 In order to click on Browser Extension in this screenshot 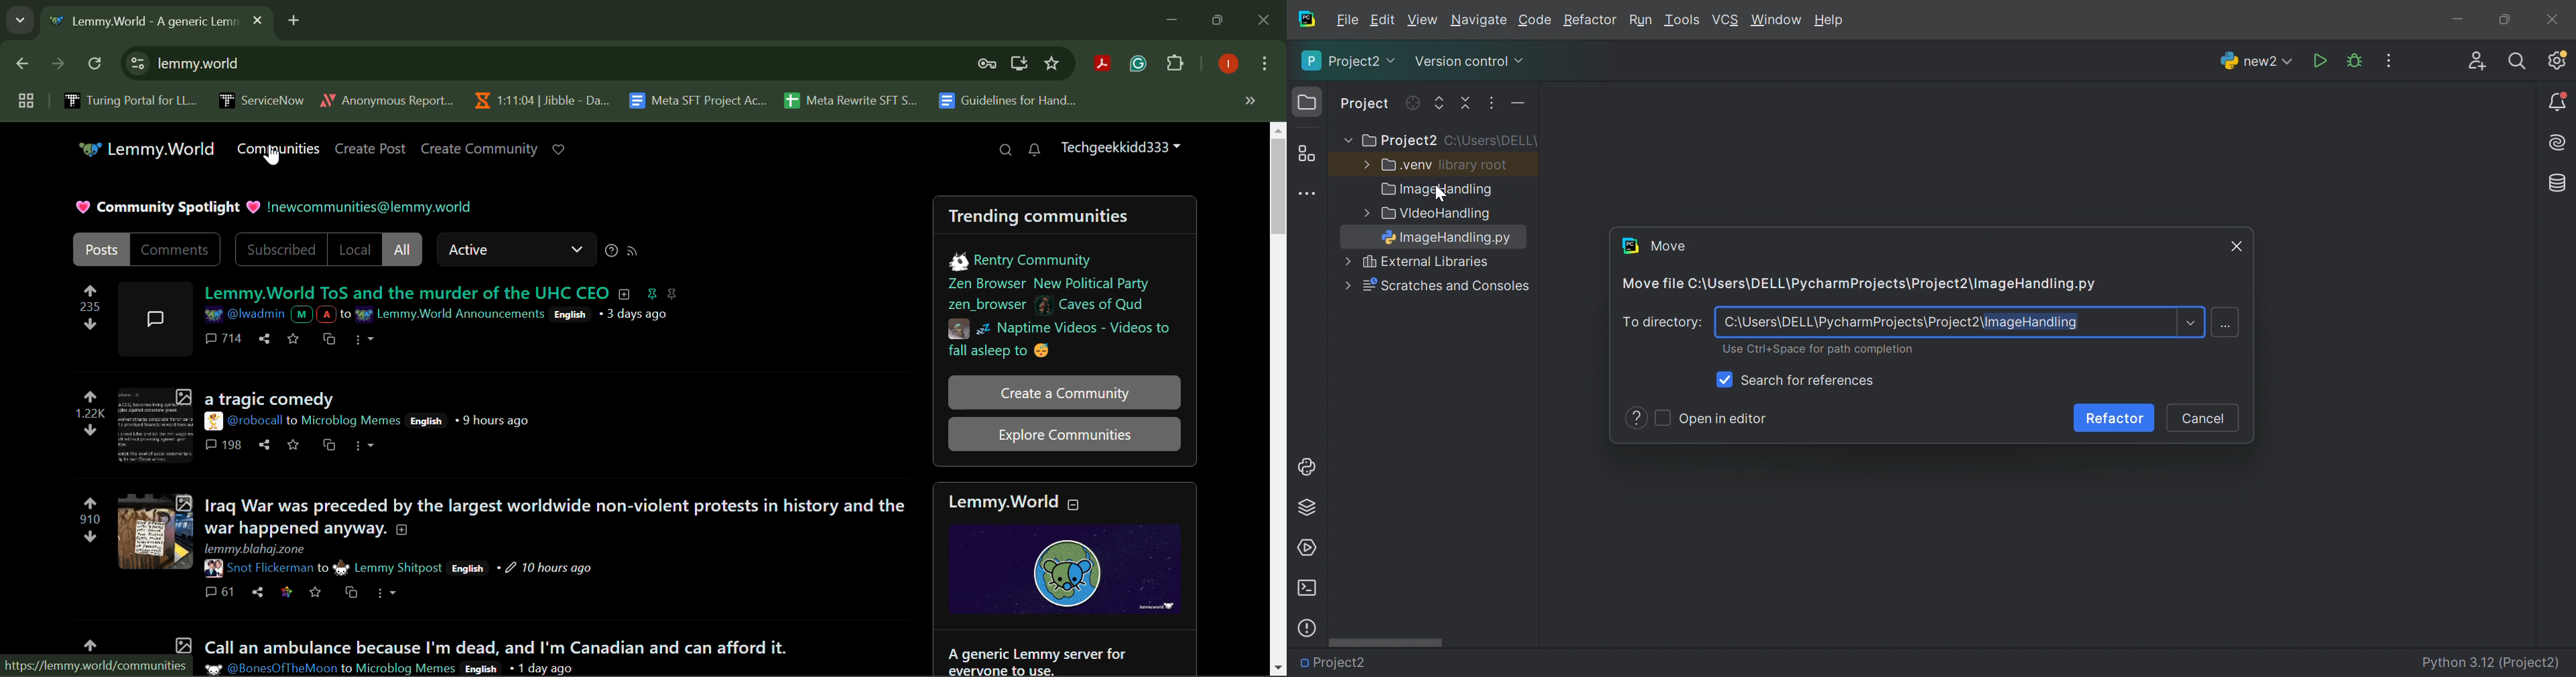, I will do `click(1106, 65)`.